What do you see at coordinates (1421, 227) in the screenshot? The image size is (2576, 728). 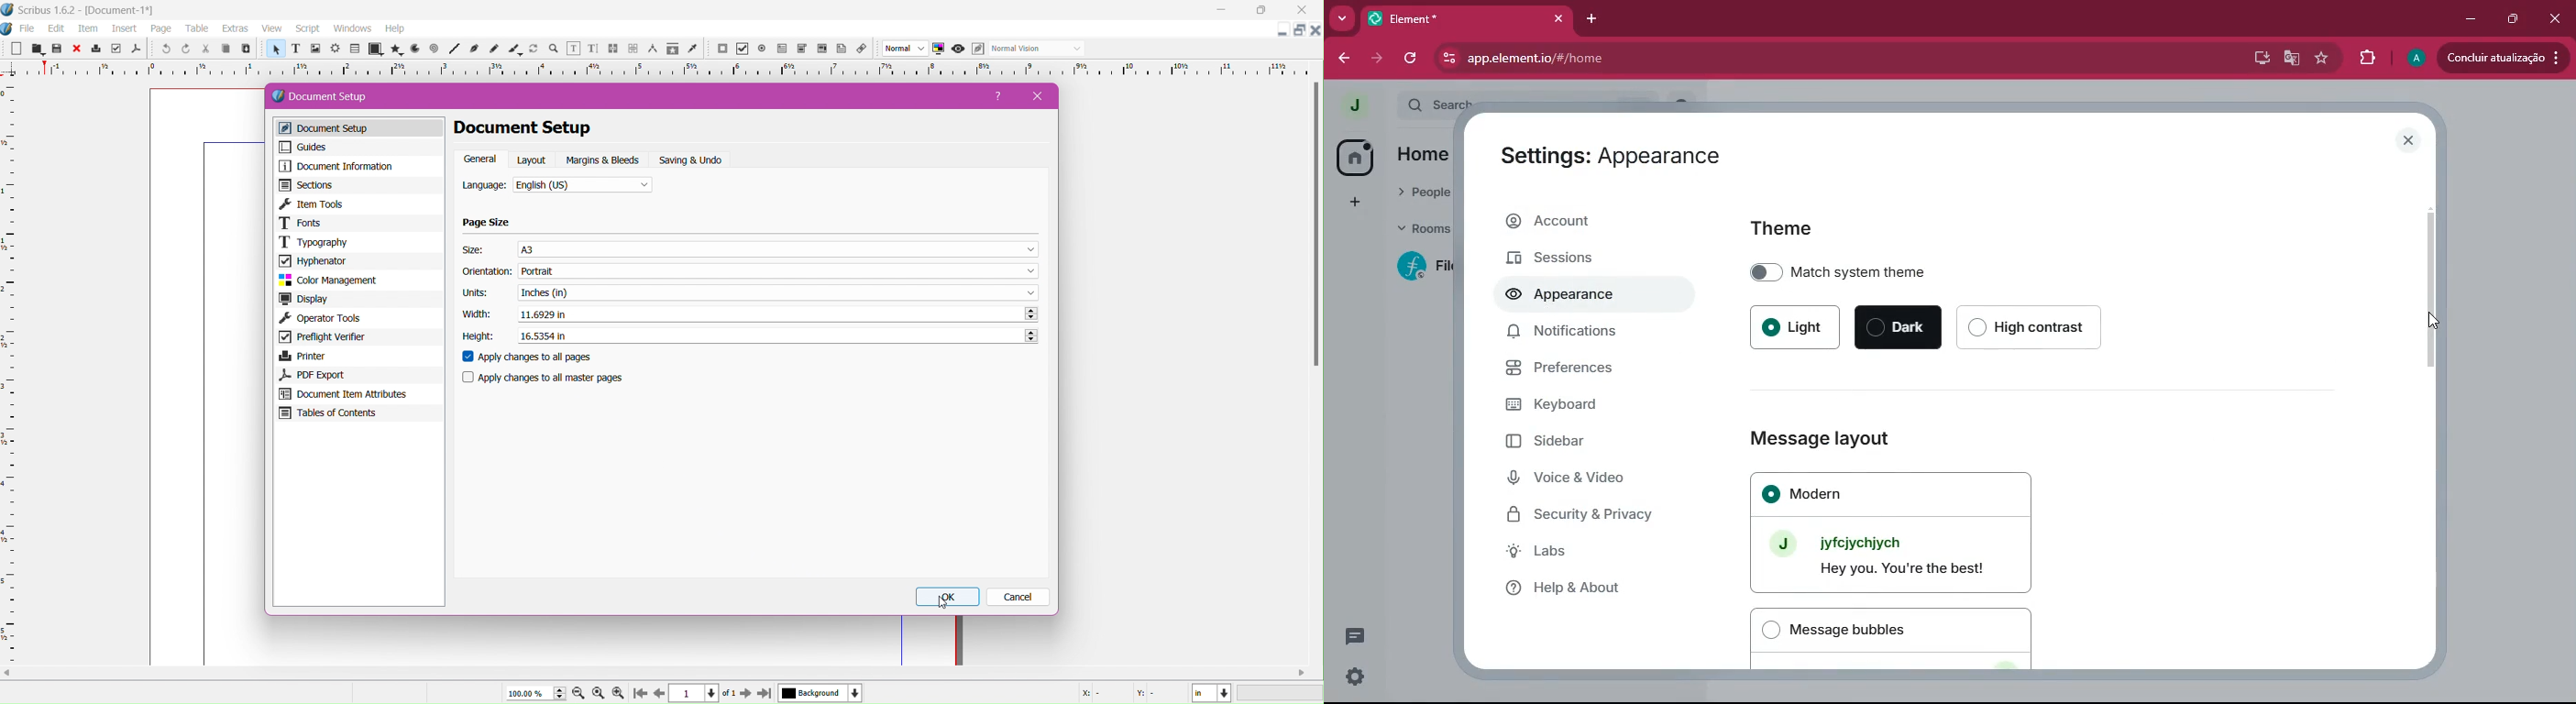 I see `rooms` at bounding box center [1421, 227].